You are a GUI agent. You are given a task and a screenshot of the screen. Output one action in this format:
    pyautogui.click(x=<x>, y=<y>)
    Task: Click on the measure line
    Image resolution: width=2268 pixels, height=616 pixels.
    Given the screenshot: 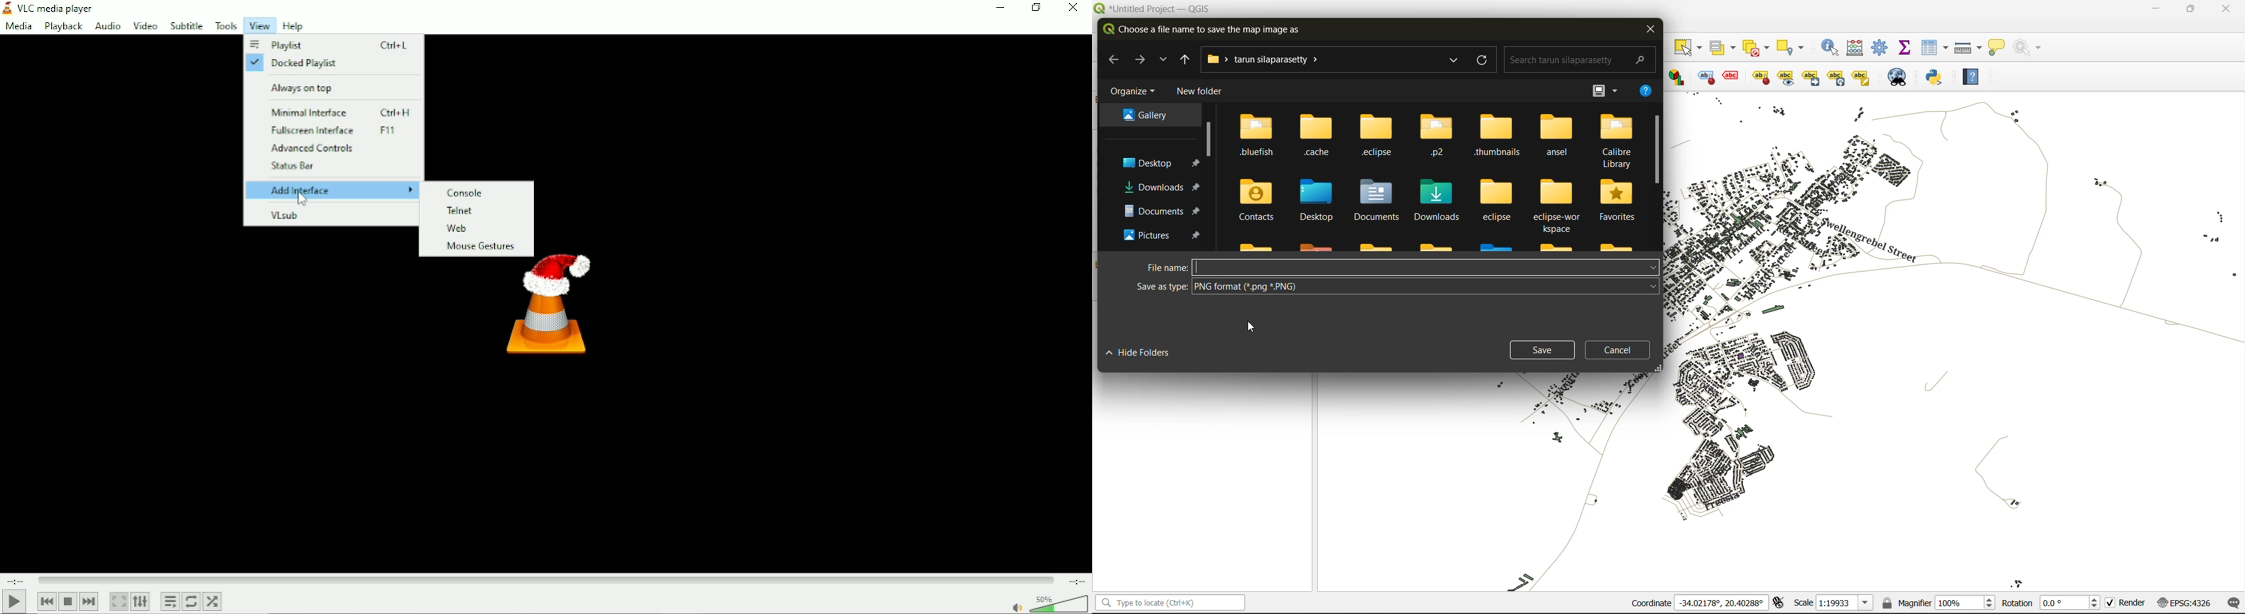 What is the action you would take?
    pyautogui.click(x=1969, y=47)
    